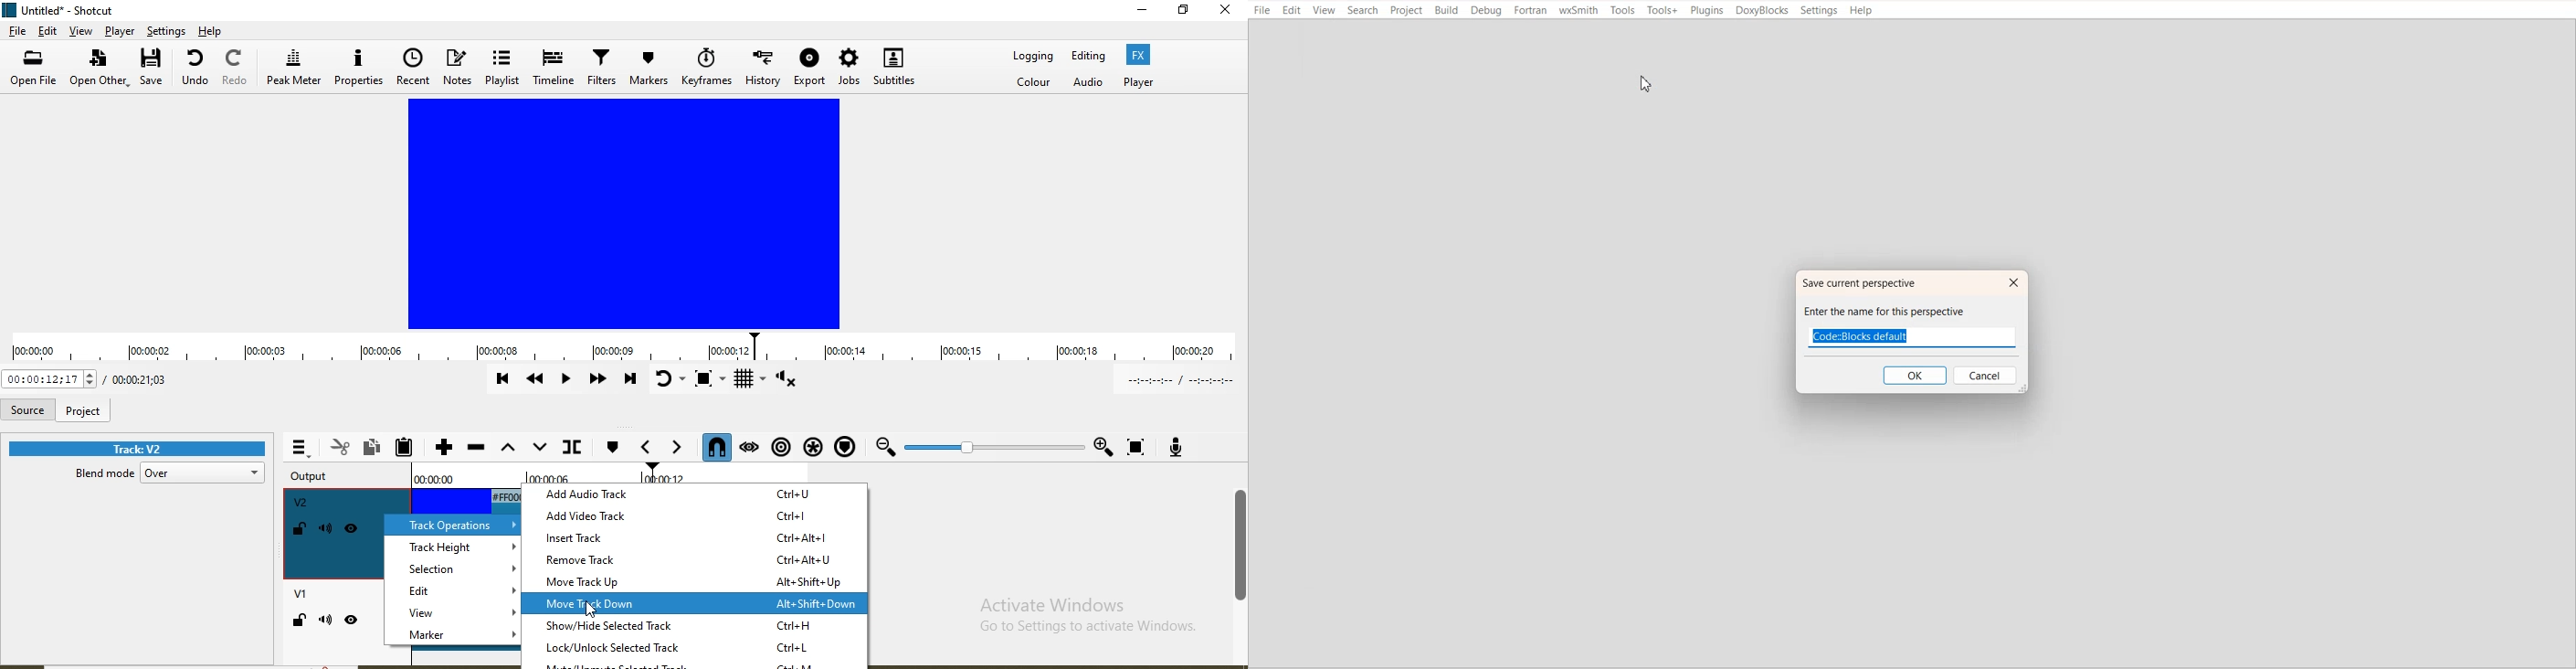  What do you see at coordinates (596, 378) in the screenshot?
I see `Play quickly forward` at bounding box center [596, 378].